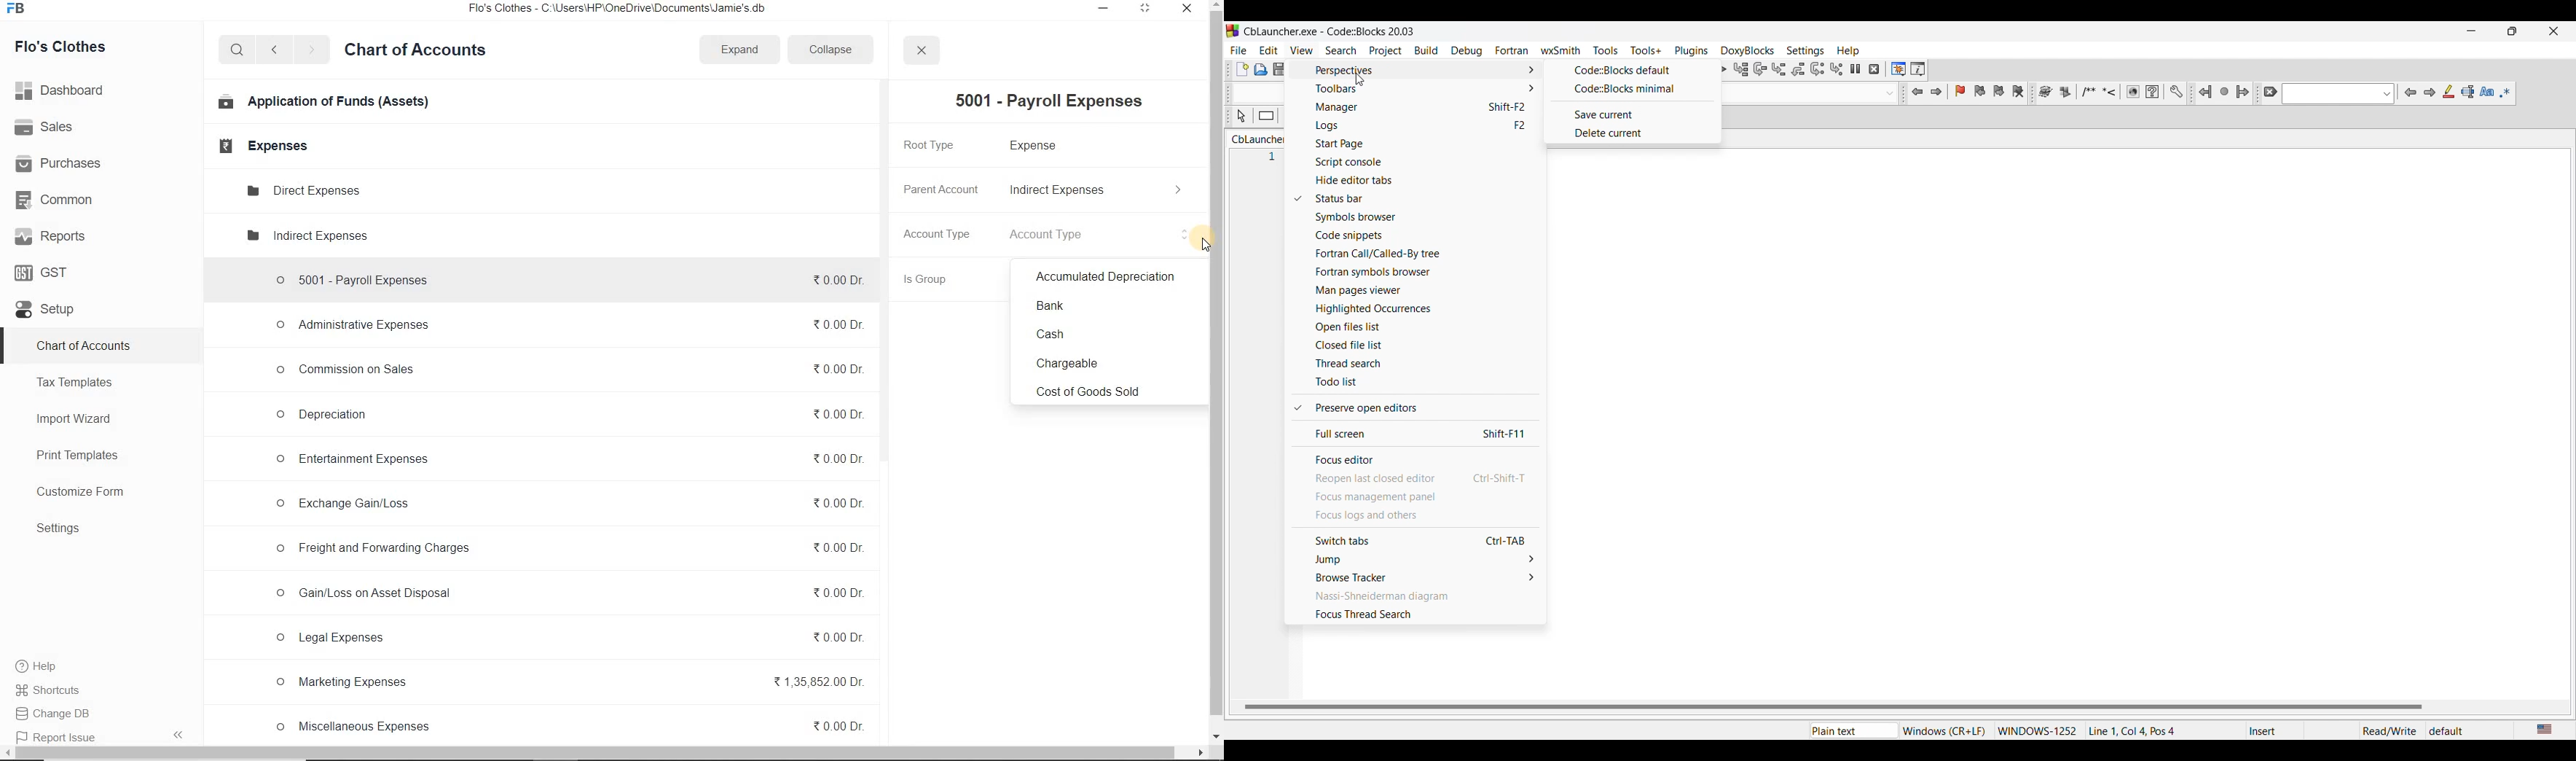  I want to click on Shortcuts, so click(60, 690).